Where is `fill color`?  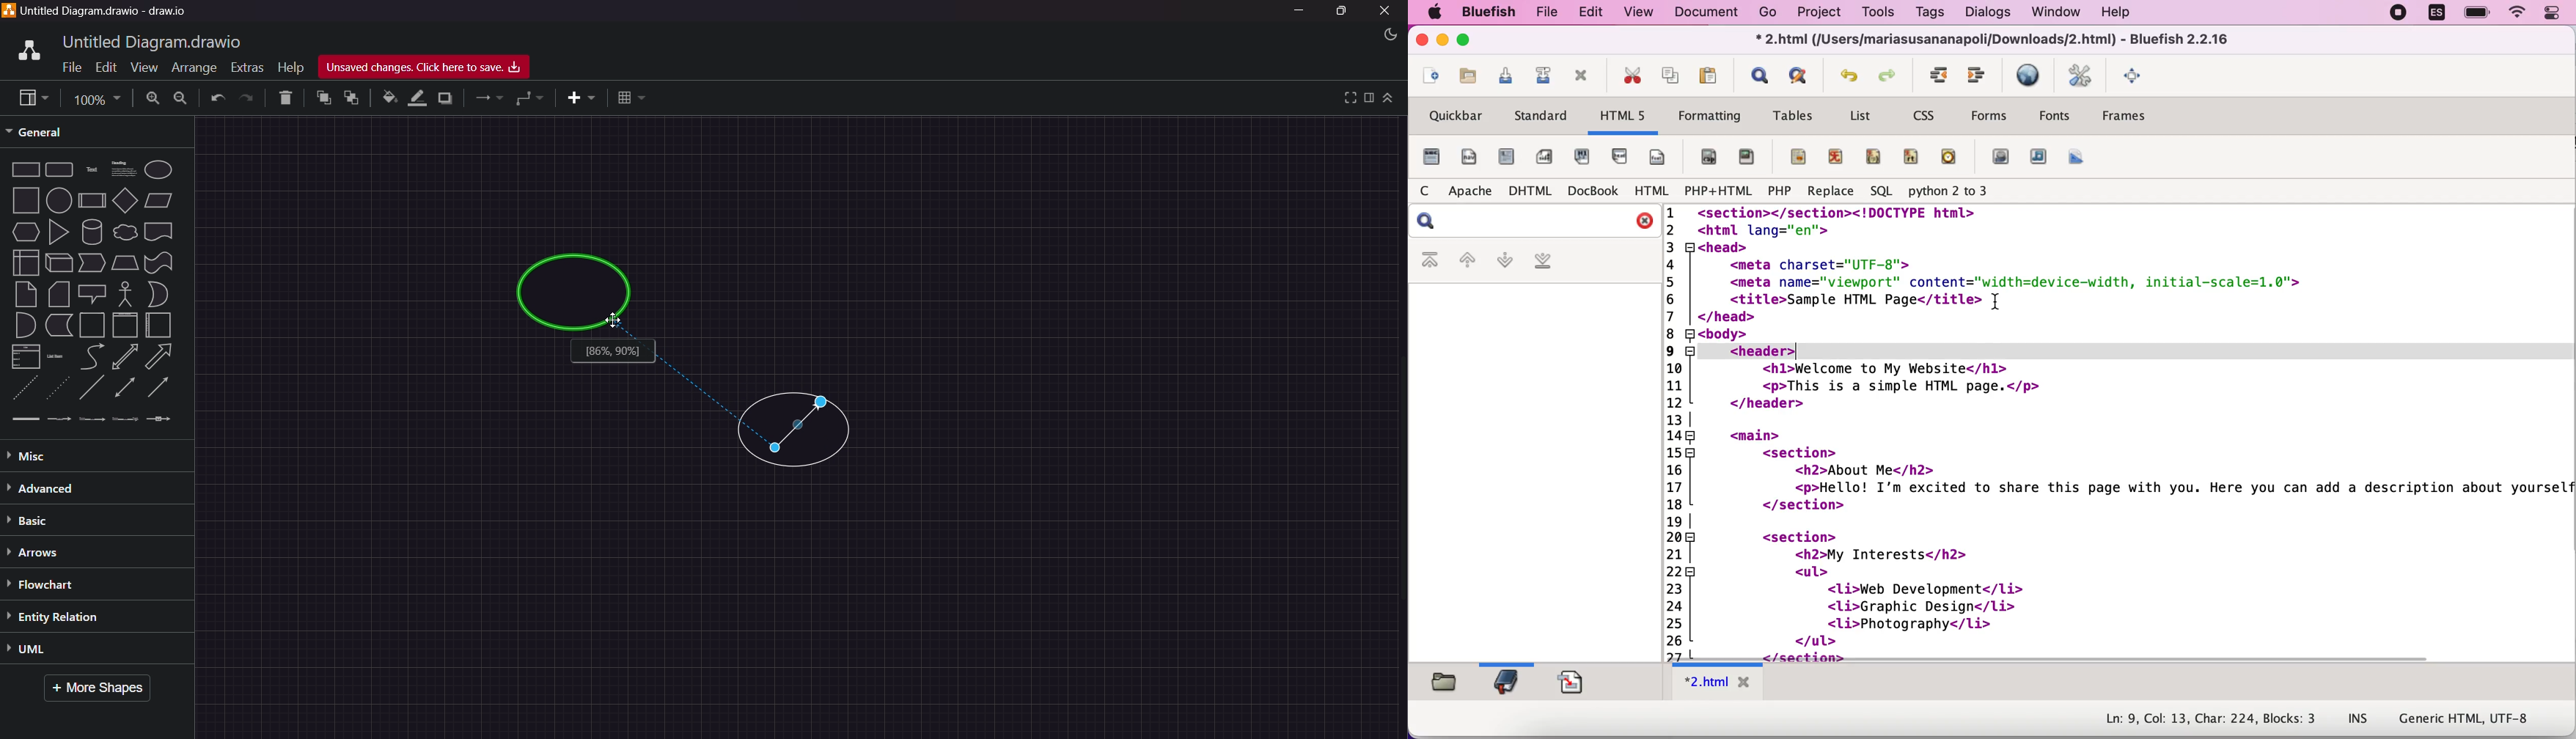
fill color is located at coordinates (388, 98).